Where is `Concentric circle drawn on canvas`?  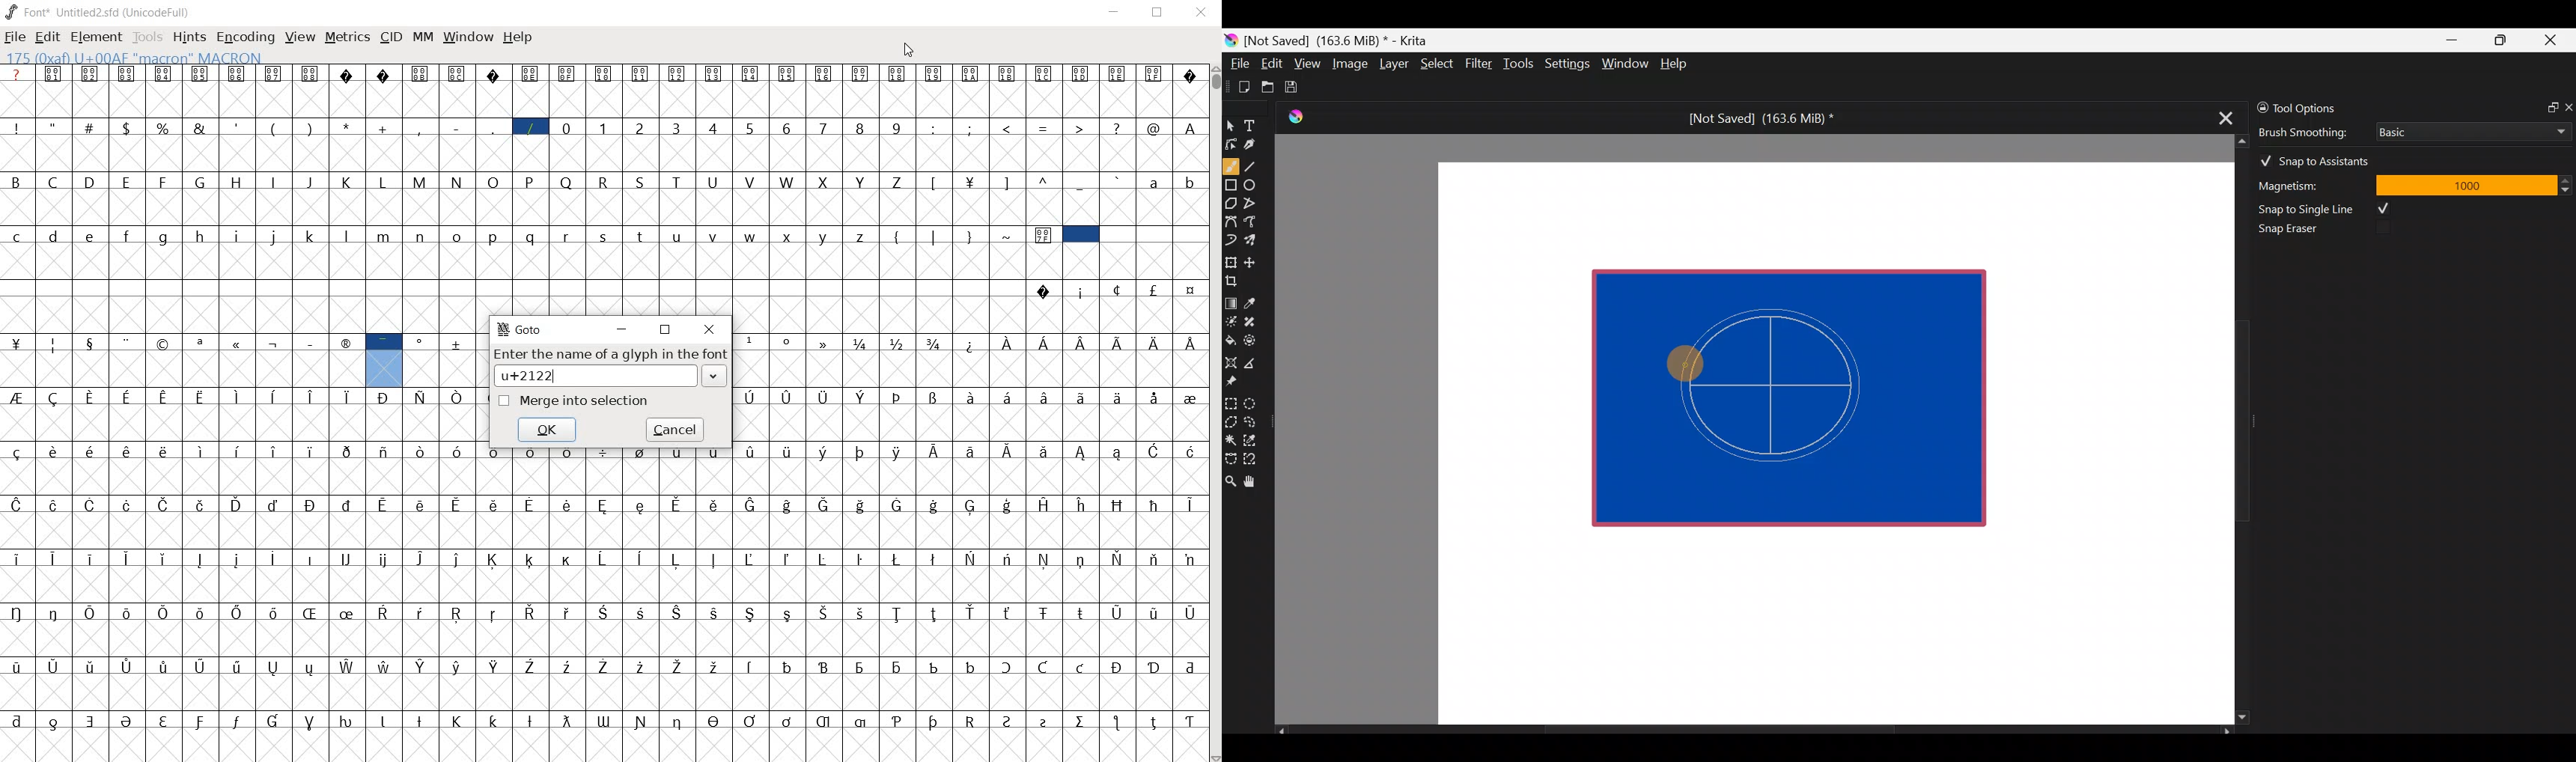 Concentric circle drawn on canvas is located at coordinates (1793, 380).